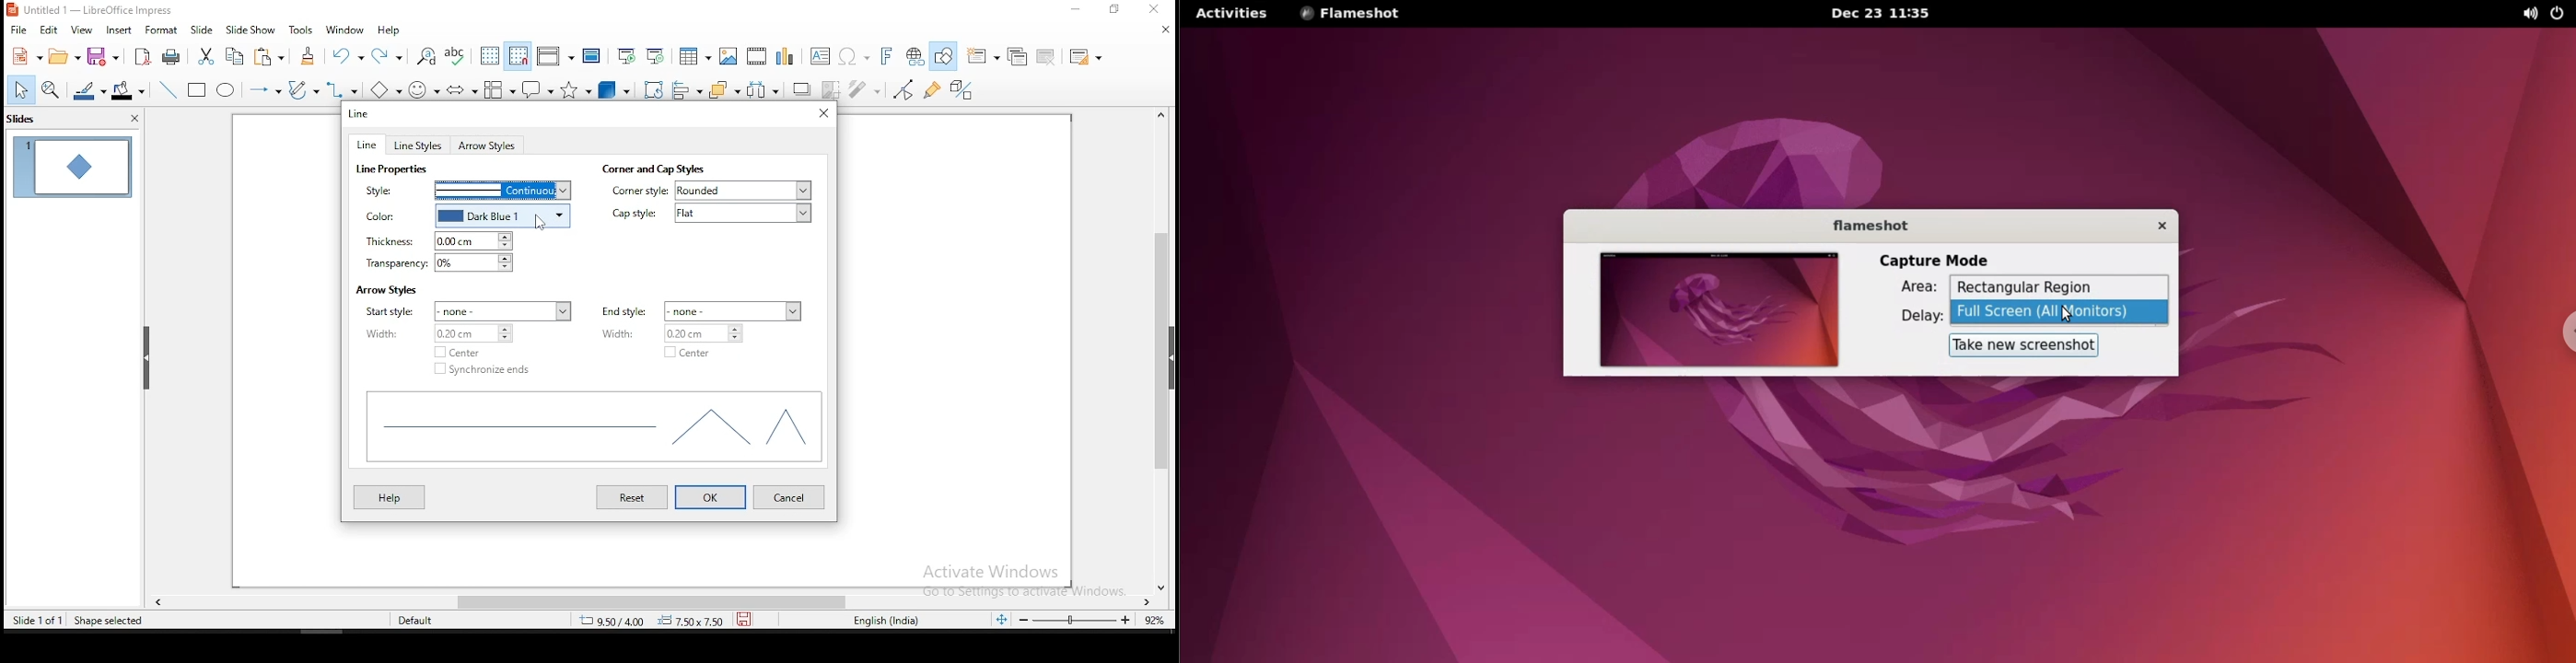 This screenshot has width=2576, height=672. I want to click on save, so click(105, 56).